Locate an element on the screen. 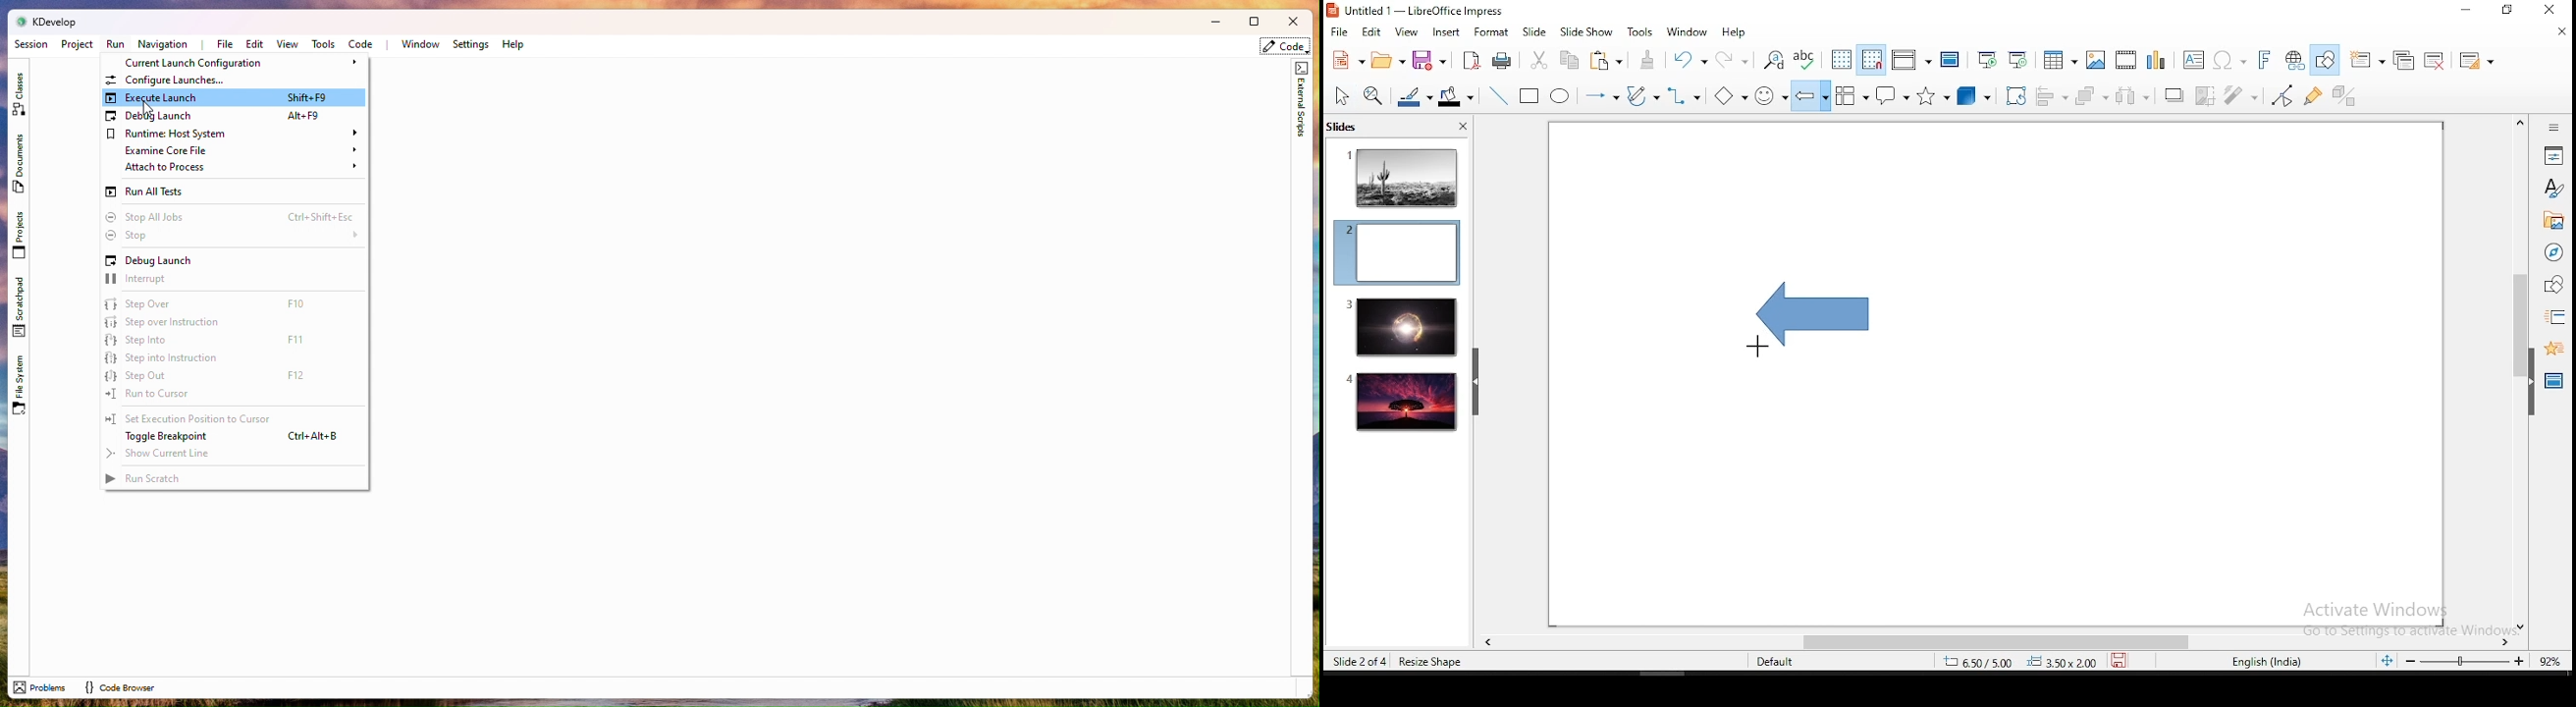  new is located at coordinates (1344, 60).